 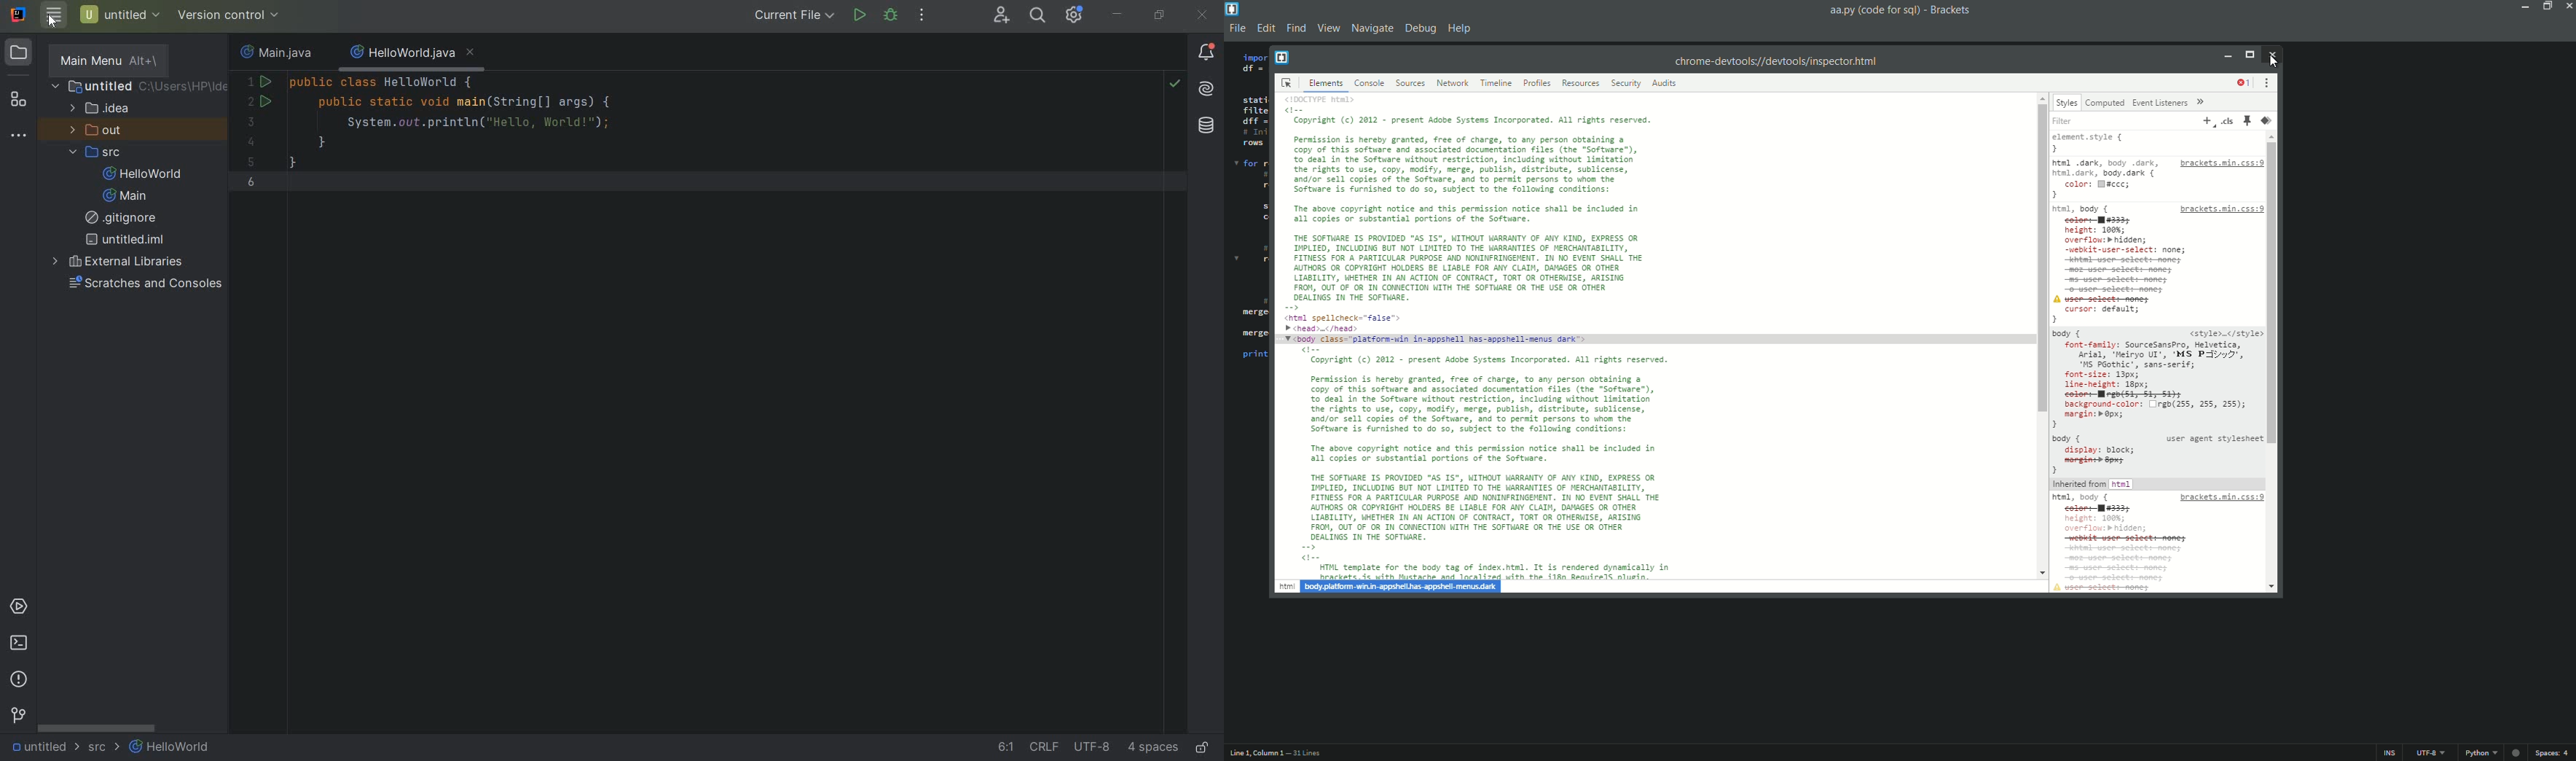 What do you see at coordinates (1496, 83) in the screenshot?
I see `timeline` at bounding box center [1496, 83].